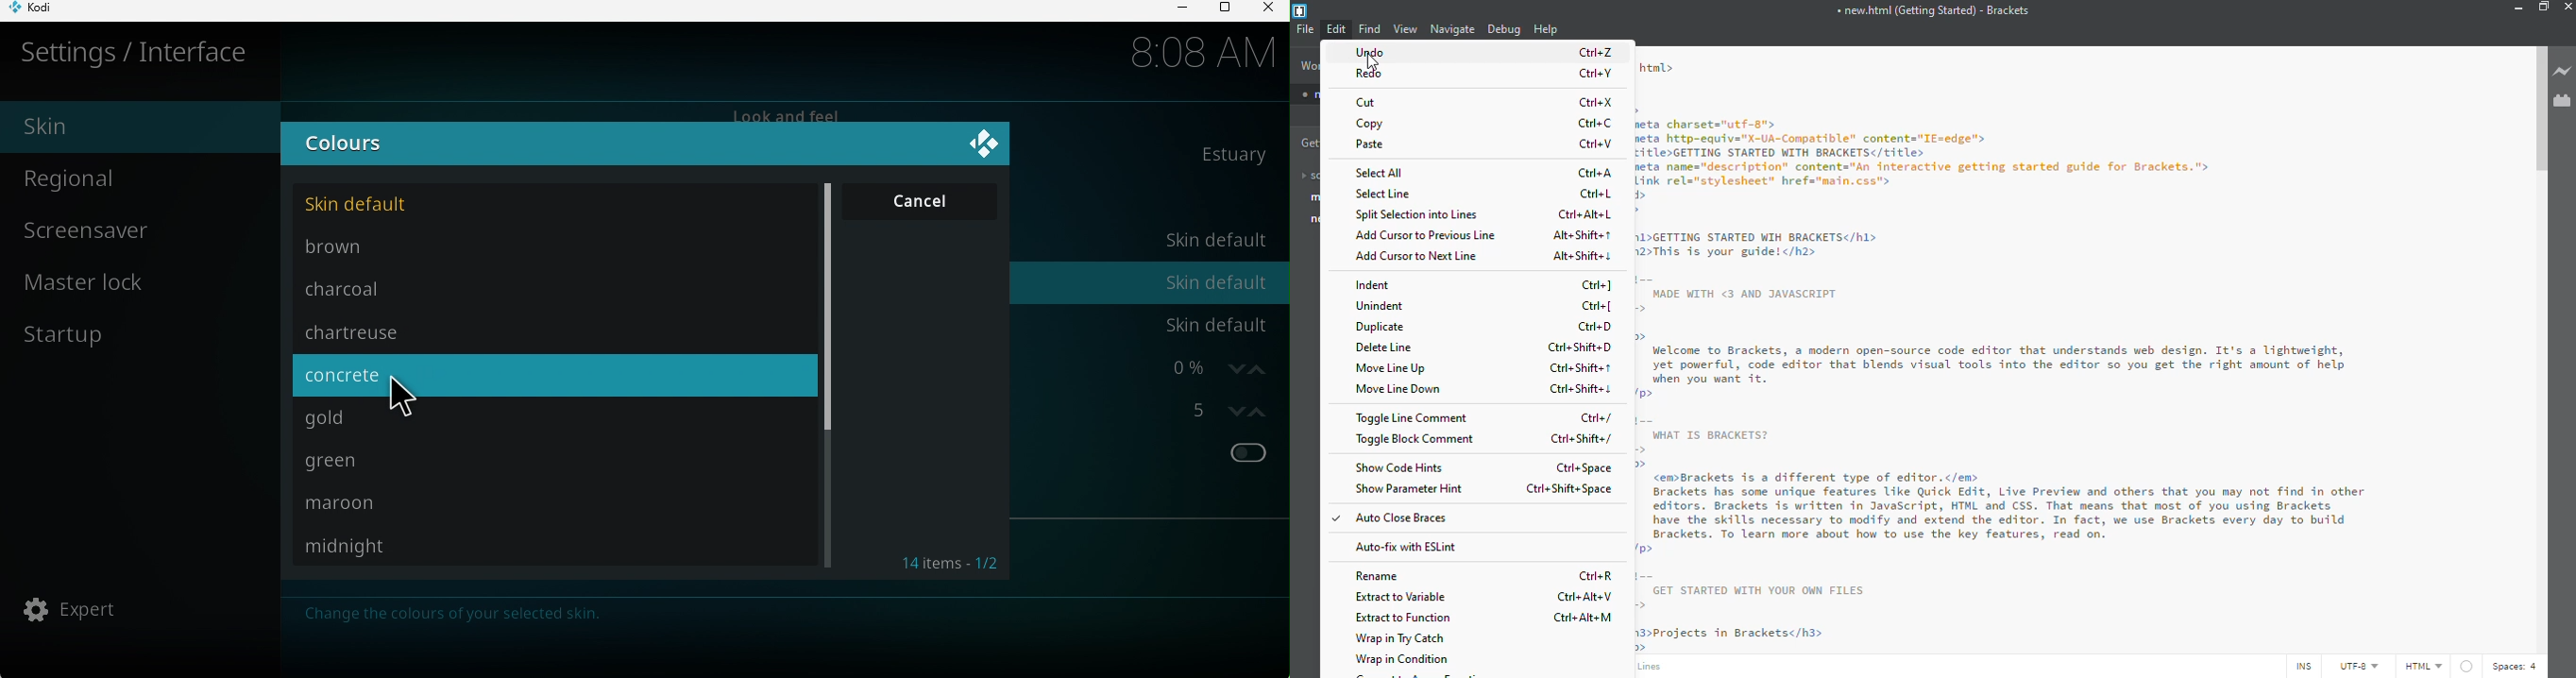 The image size is (2576, 700). Describe the element at coordinates (830, 372) in the screenshot. I see `Scroll bar` at that location.